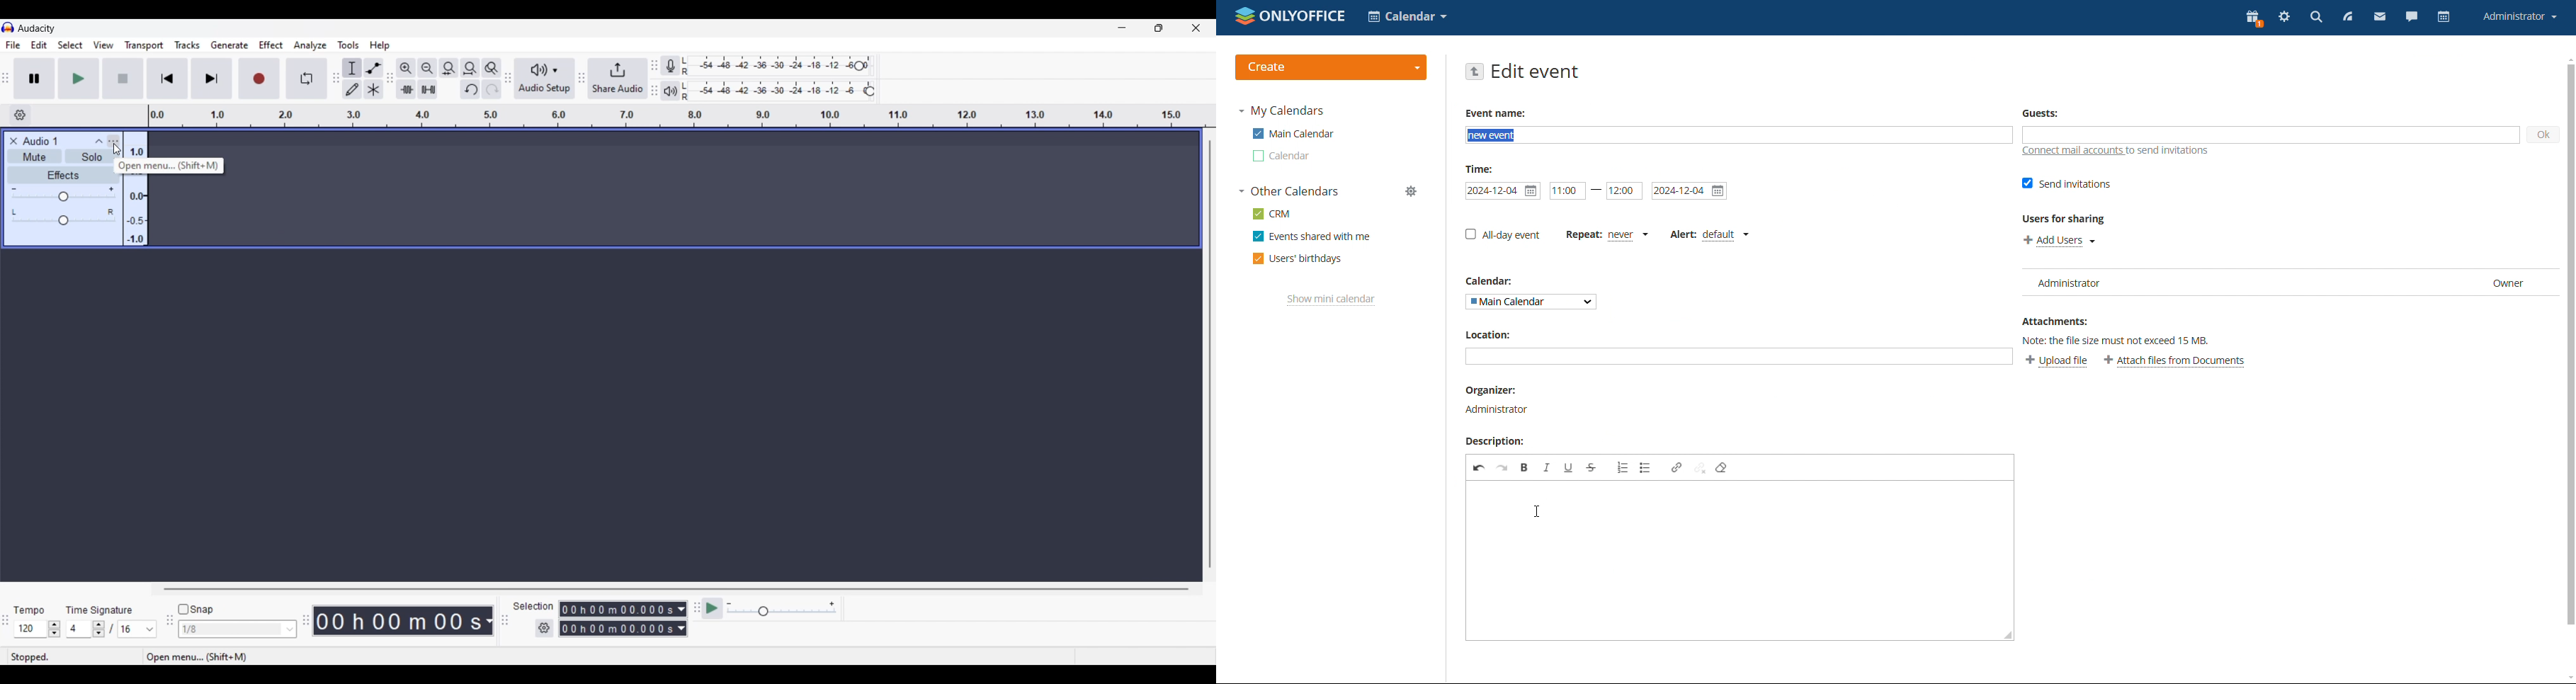 The image size is (2576, 700). I want to click on Tracks menu, so click(187, 45).